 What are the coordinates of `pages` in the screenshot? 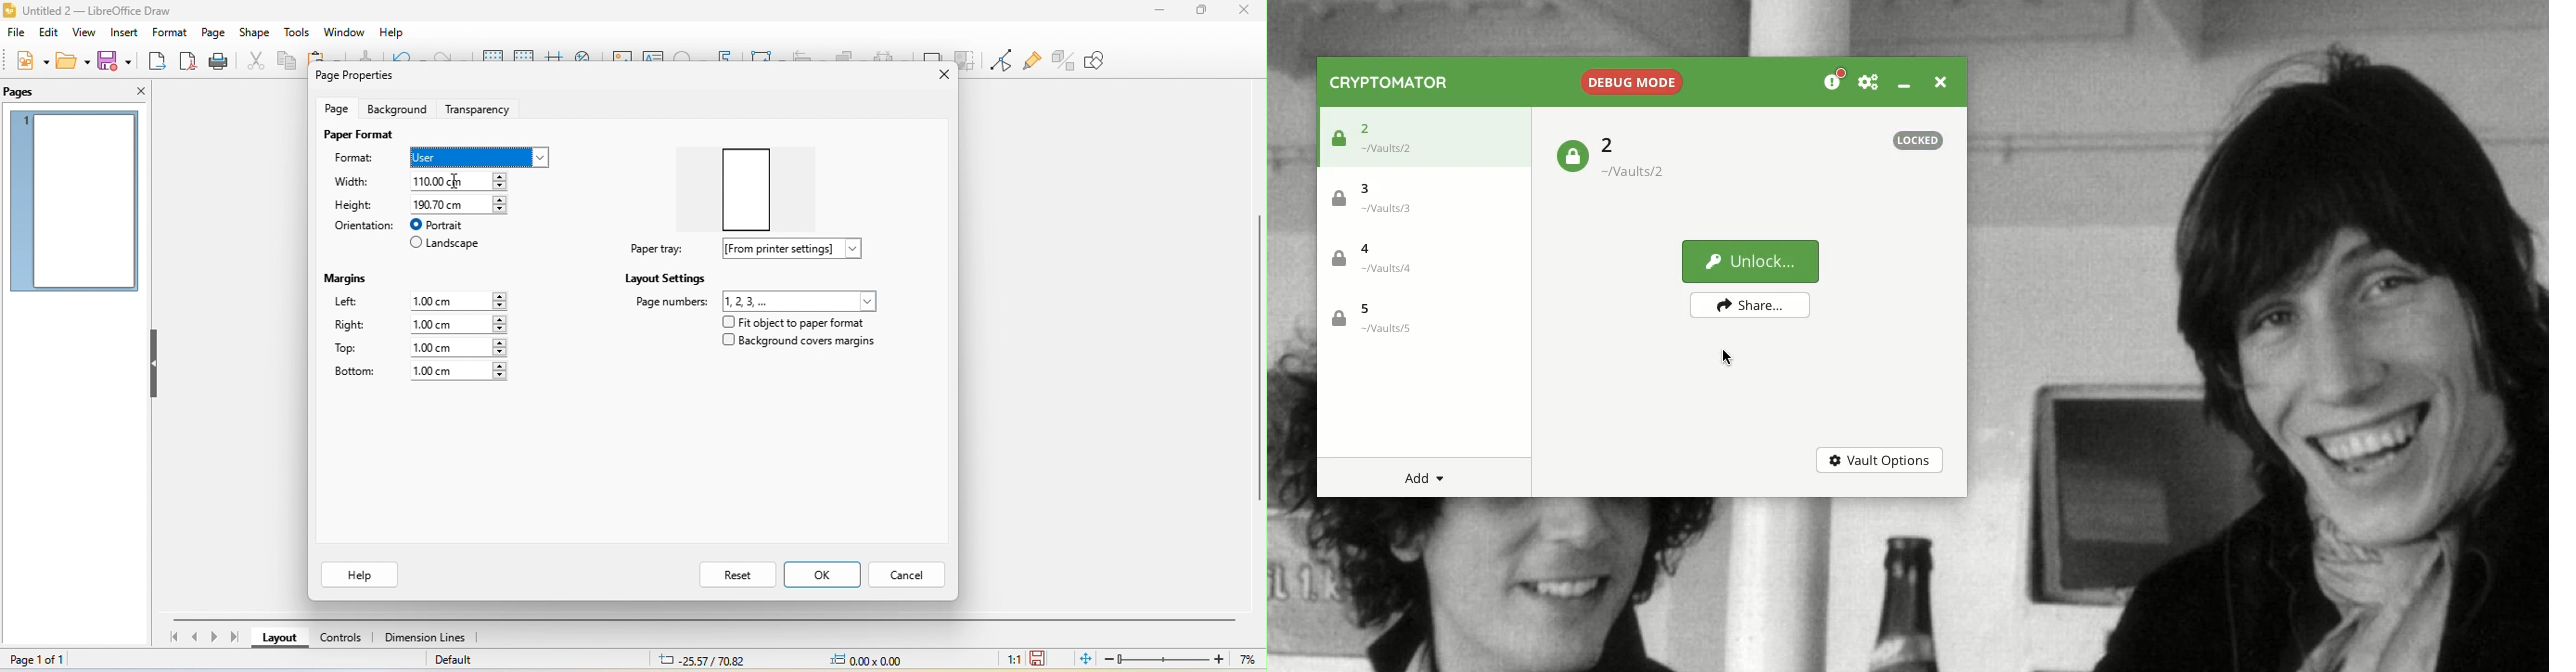 It's located at (29, 92).